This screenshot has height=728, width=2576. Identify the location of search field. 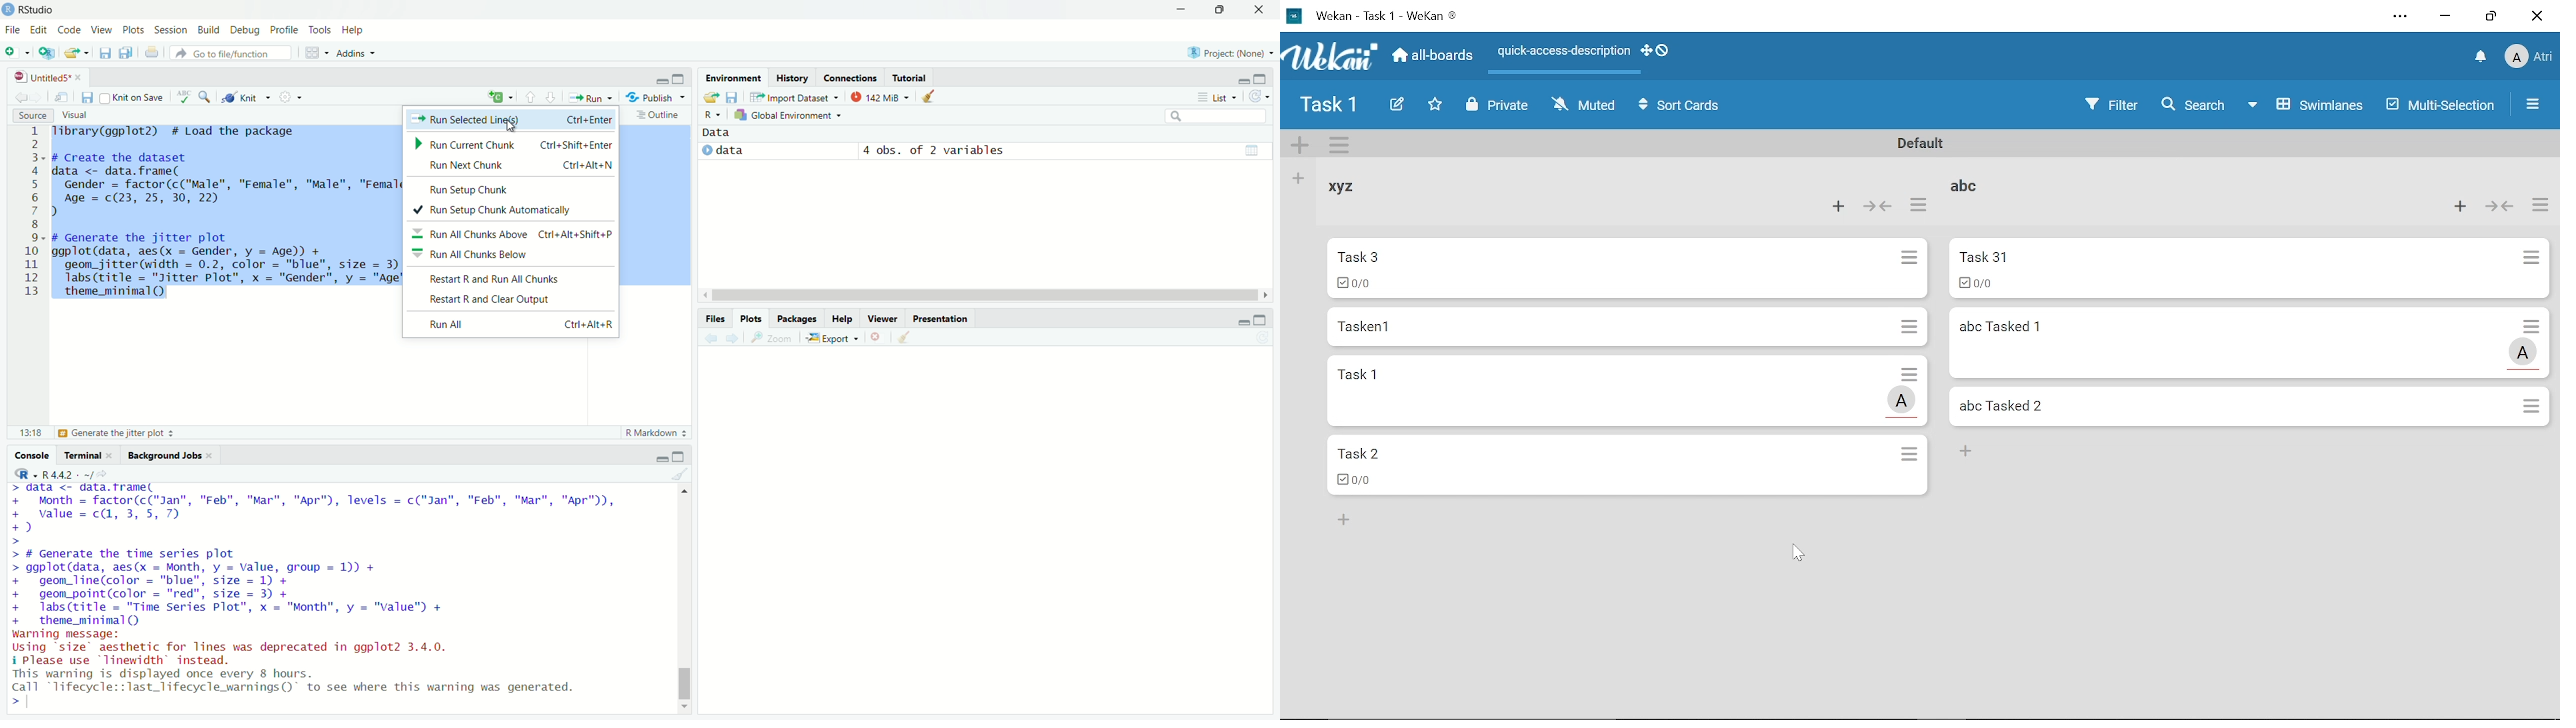
(1220, 117).